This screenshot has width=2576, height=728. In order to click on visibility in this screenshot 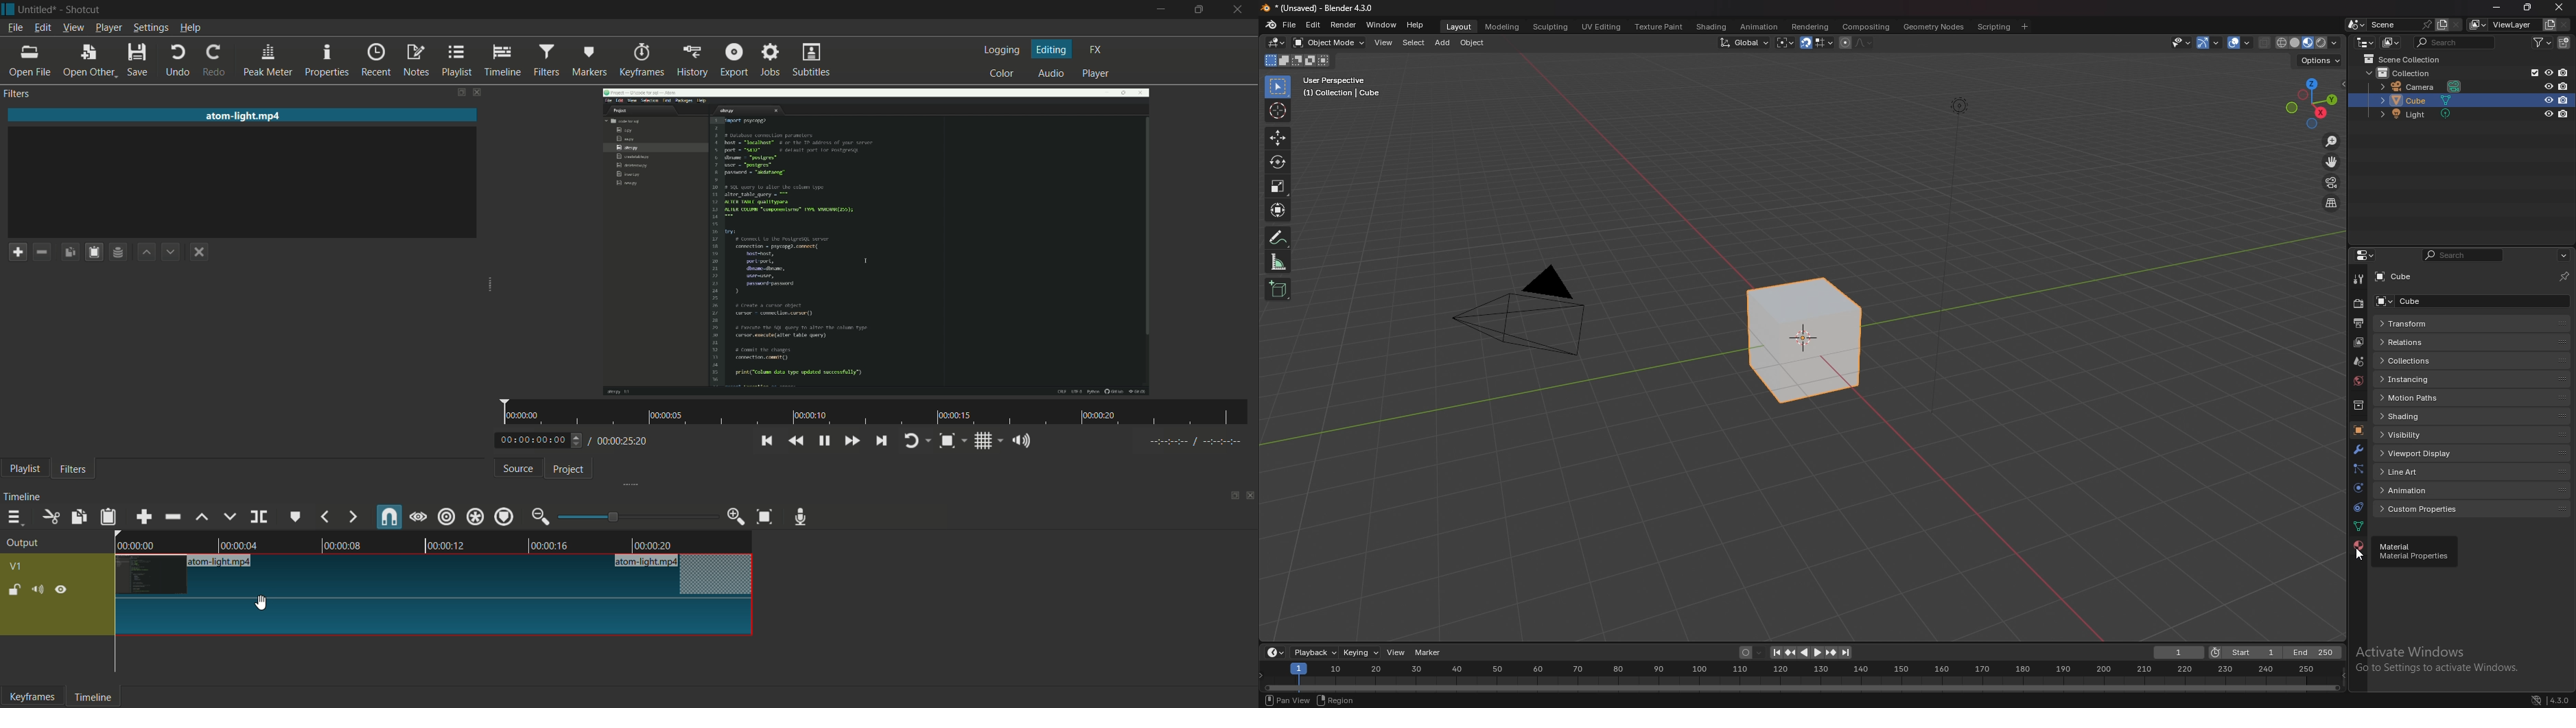, I will do `click(2470, 434)`.